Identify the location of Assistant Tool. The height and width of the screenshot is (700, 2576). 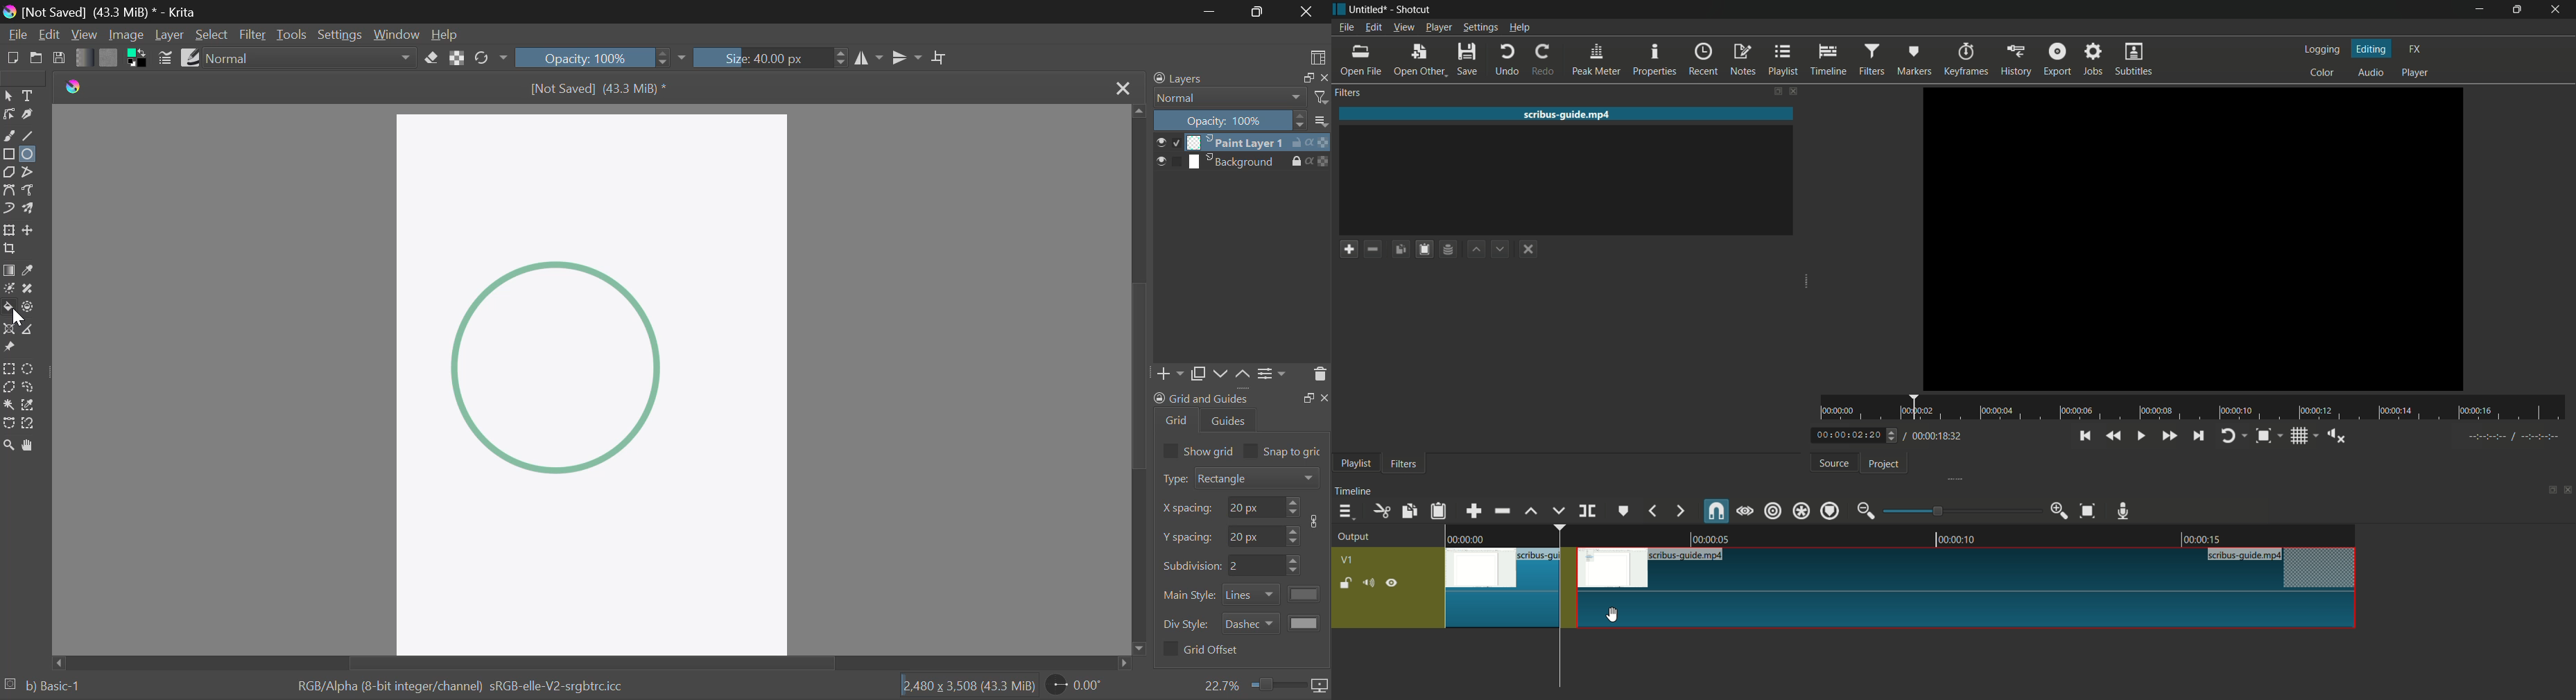
(9, 329).